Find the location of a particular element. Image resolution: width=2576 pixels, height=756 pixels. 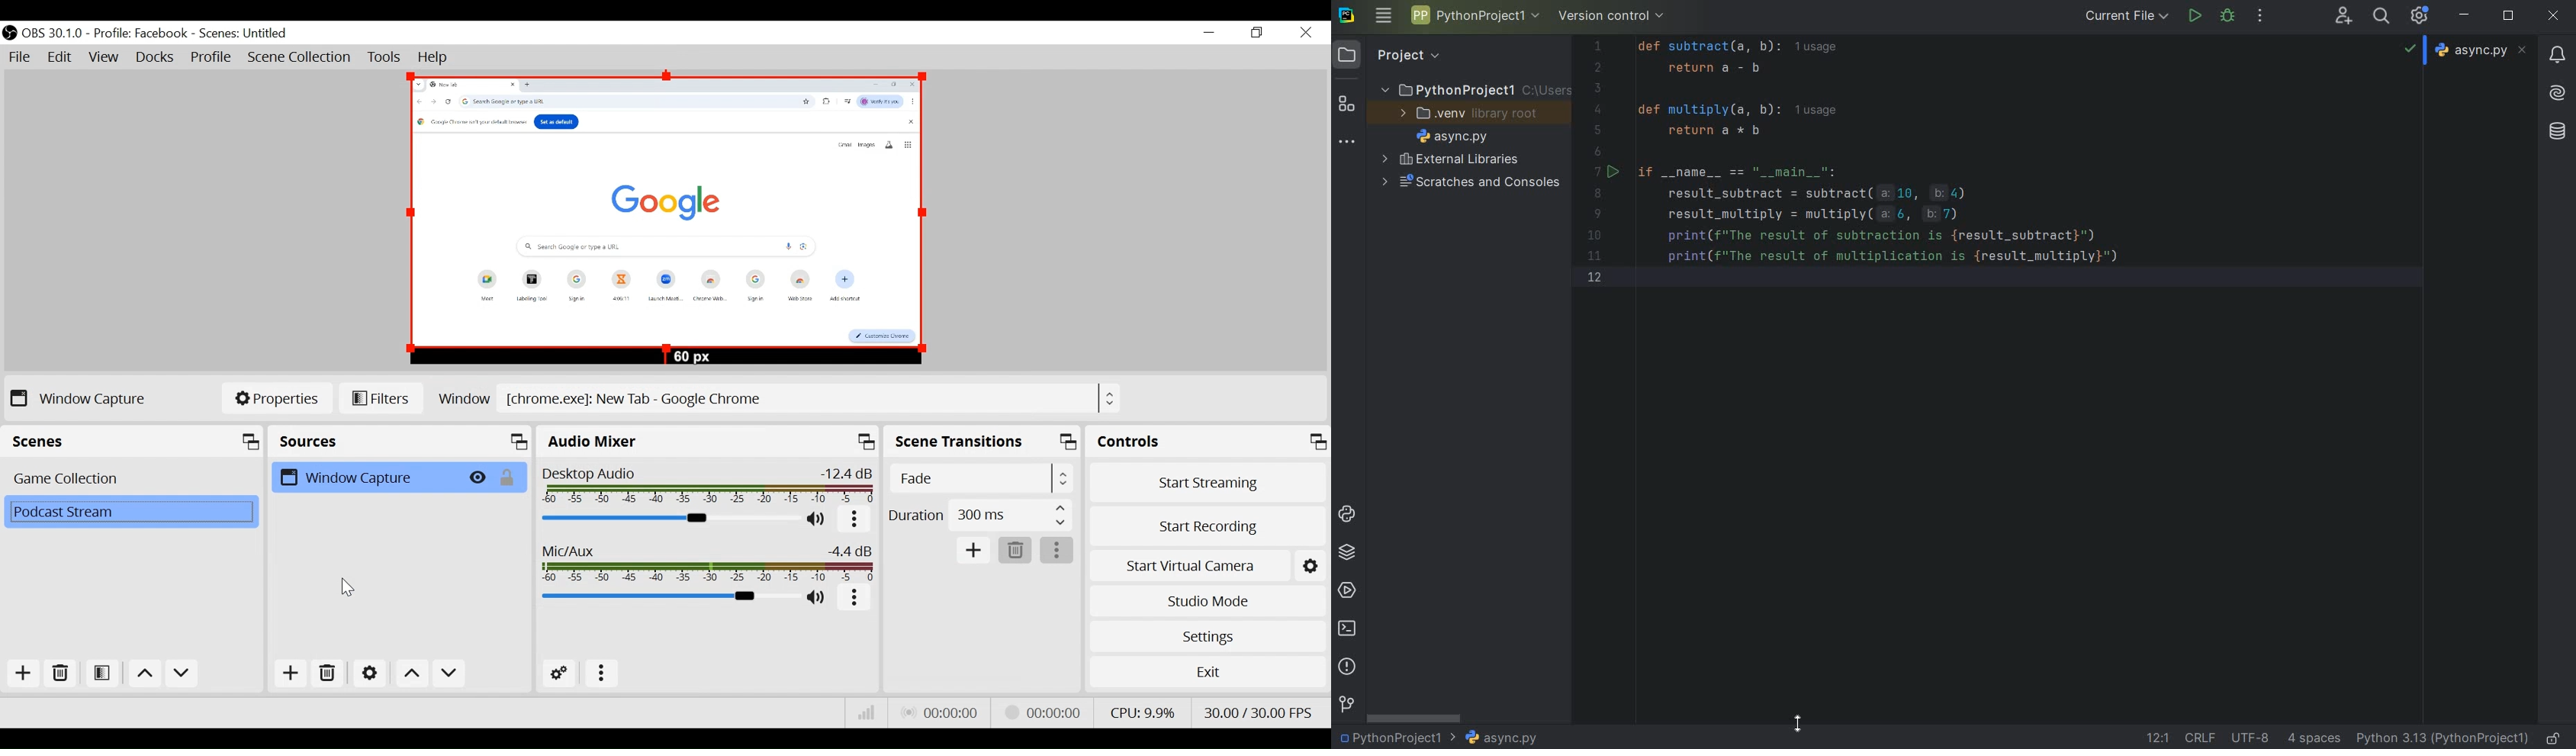

More options is located at coordinates (855, 601).